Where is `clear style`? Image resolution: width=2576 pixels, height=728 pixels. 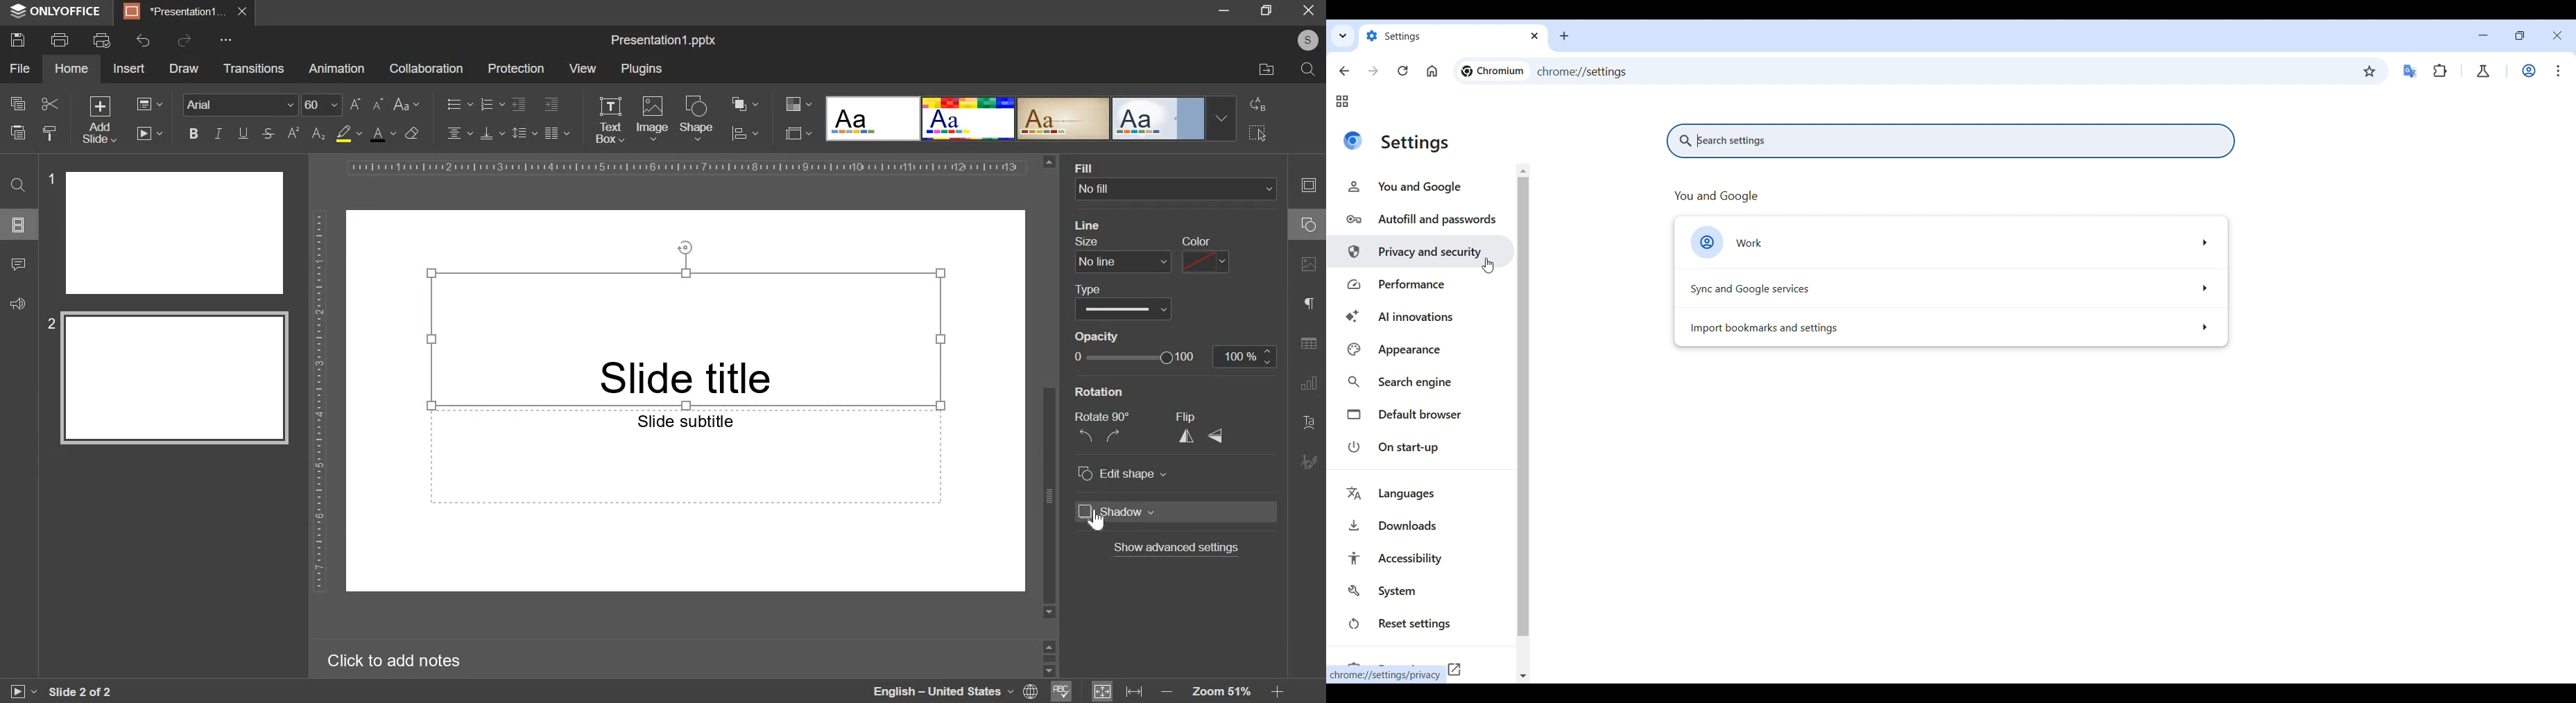
clear style is located at coordinates (50, 132).